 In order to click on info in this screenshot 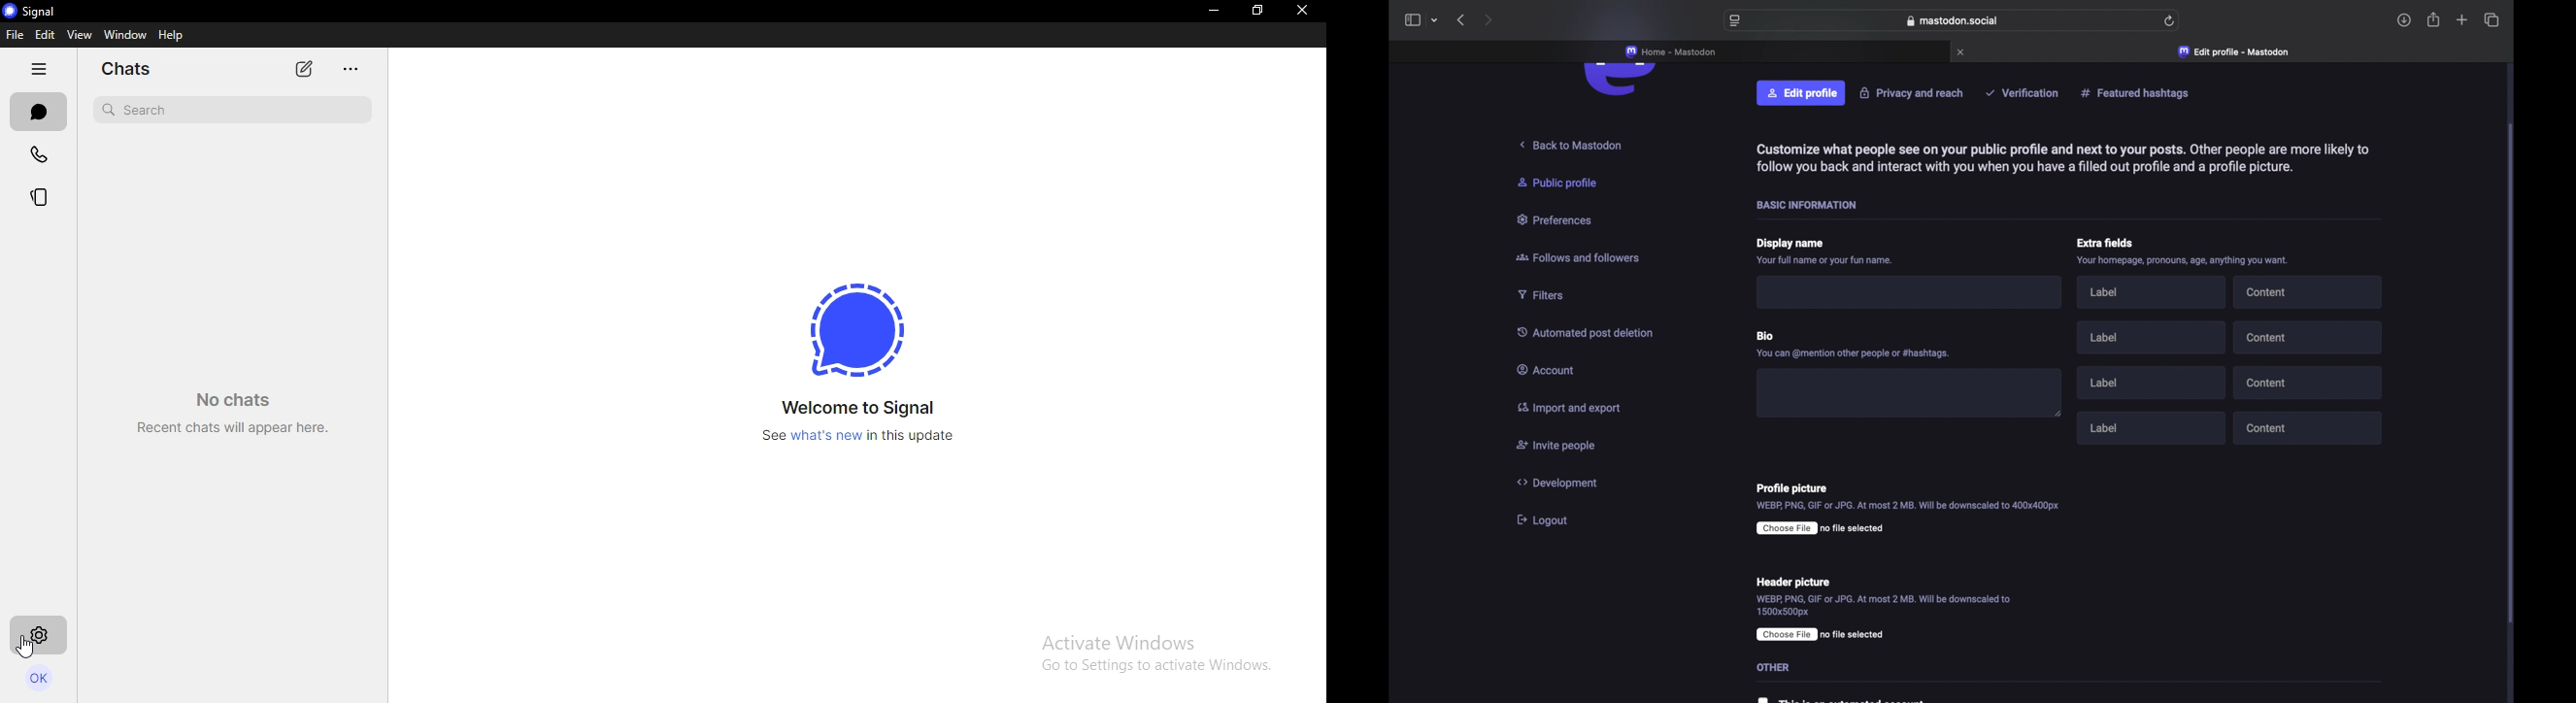, I will do `click(1826, 261)`.